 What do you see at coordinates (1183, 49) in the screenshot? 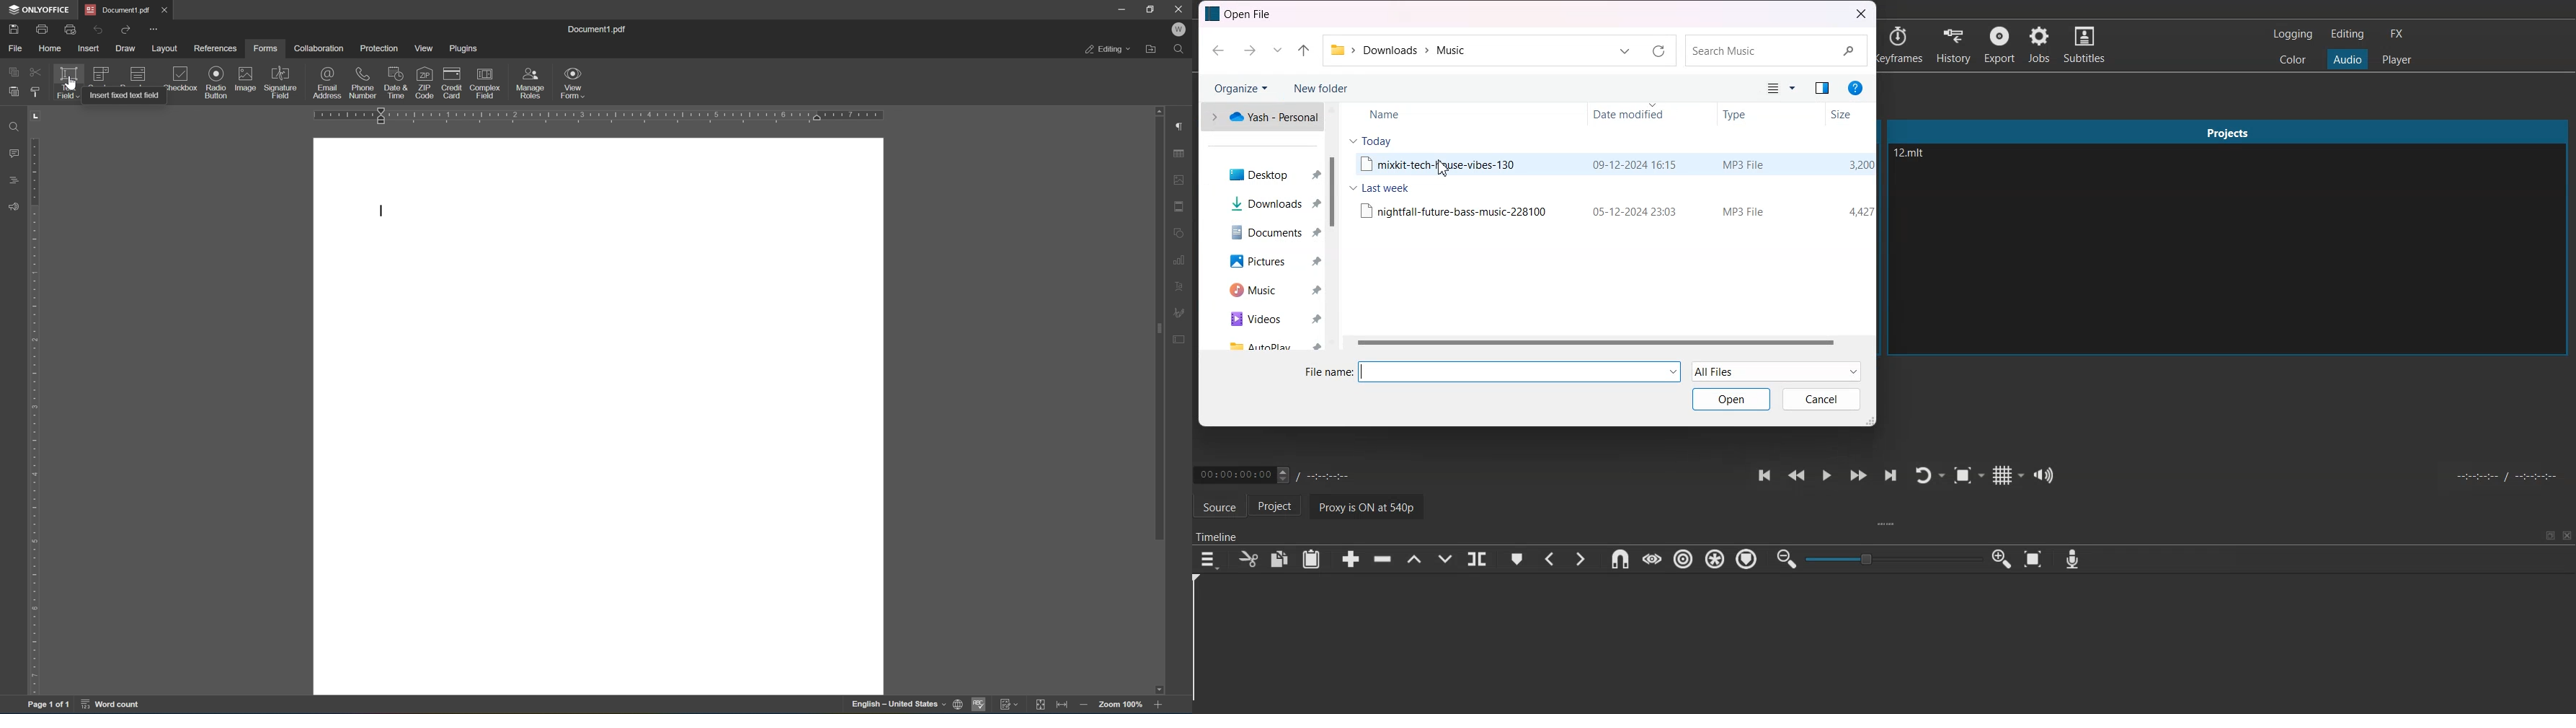
I see `Find` at bounding box center [1183, 49].